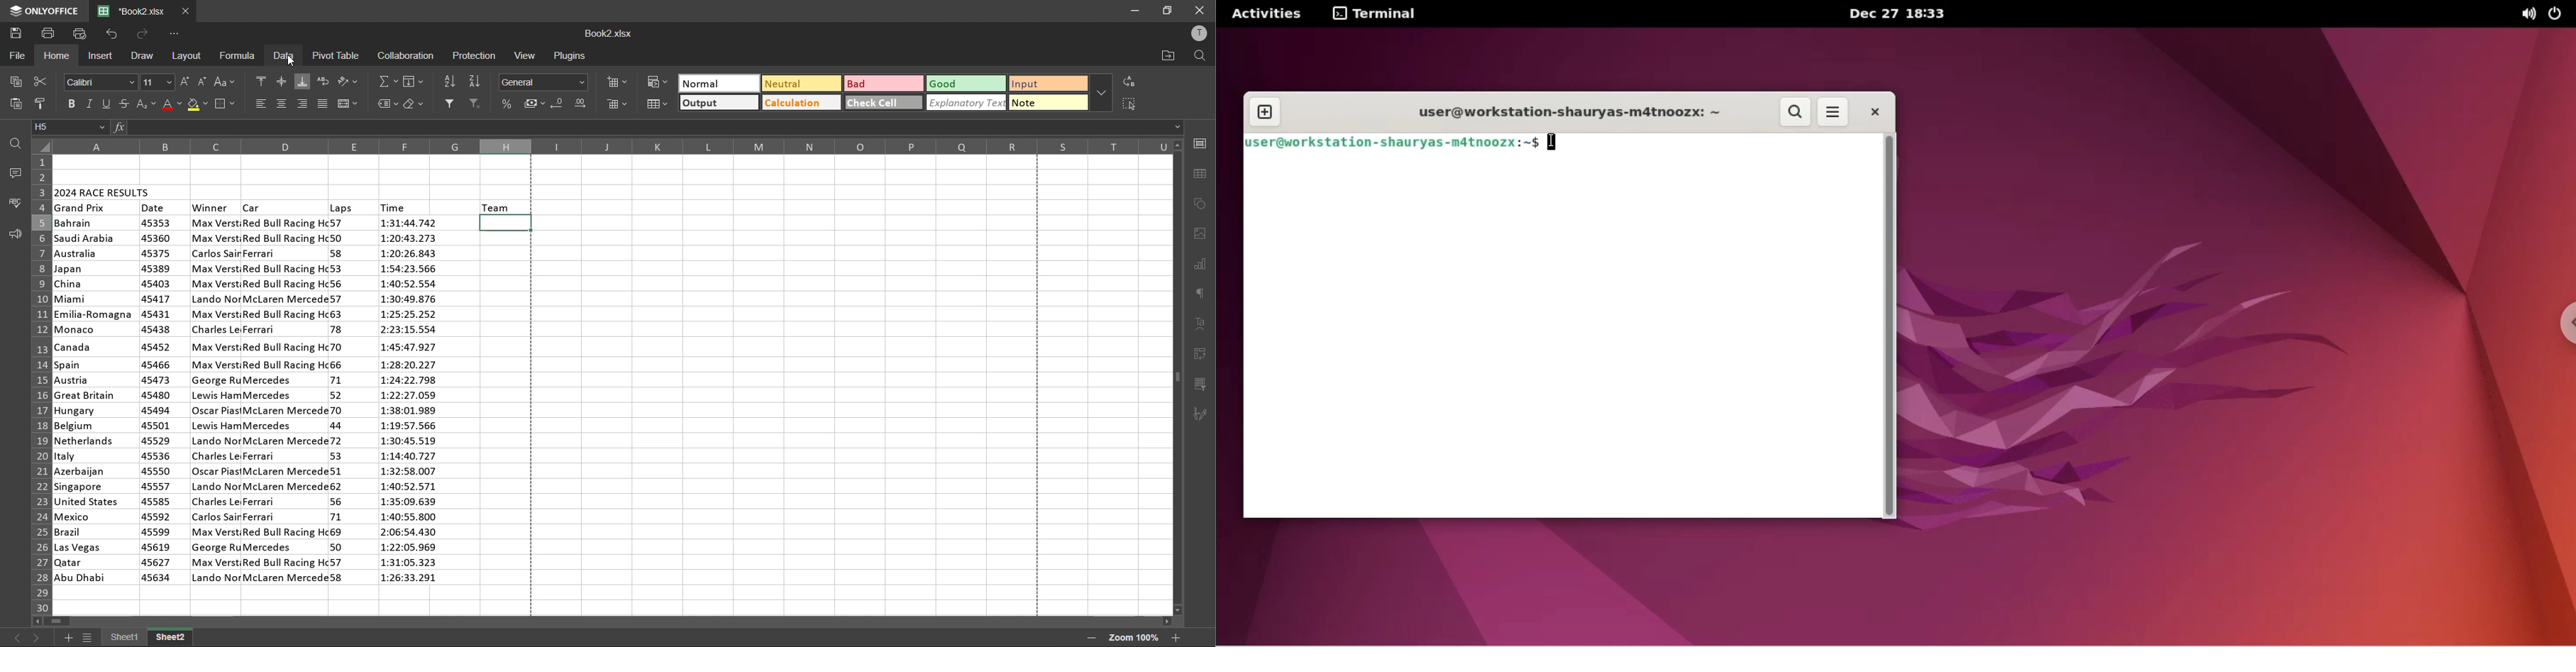 This screenshot has height=672, width=2576. Describe the element at coordinates (173, 34) in the screenshot. I see `customize quick access toolbar` at that location.